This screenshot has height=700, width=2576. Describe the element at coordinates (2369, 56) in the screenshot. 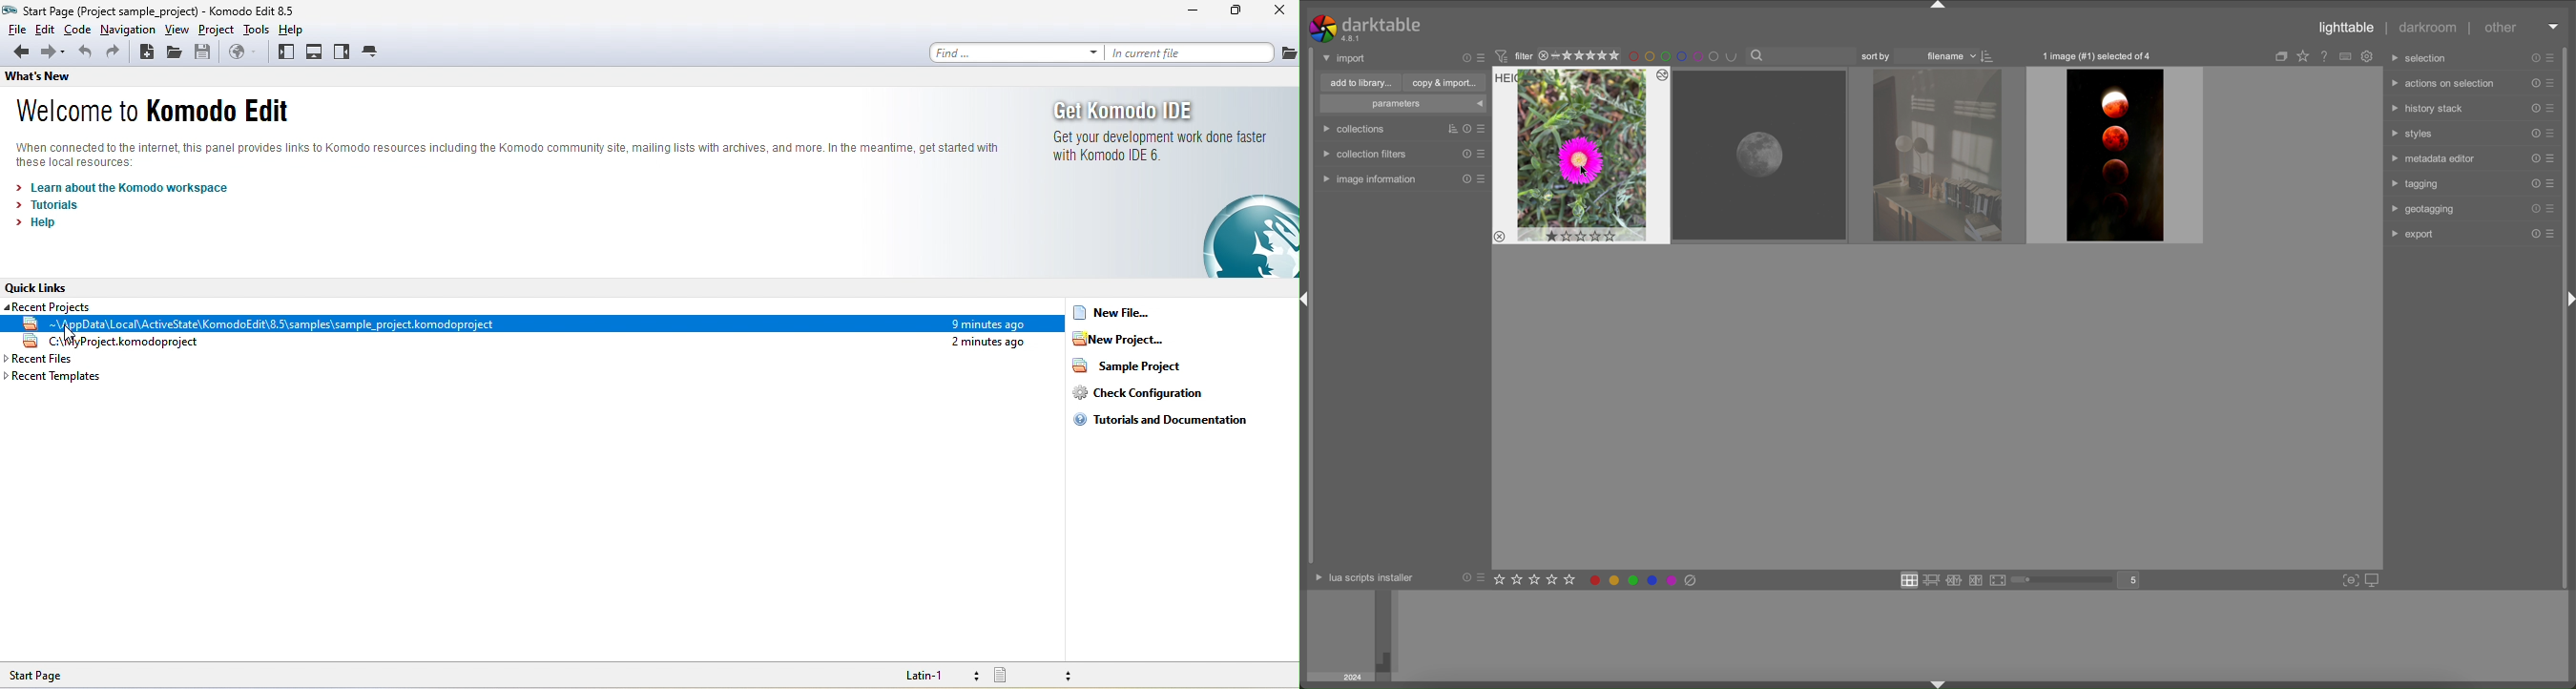

I see `preferences` at that location.